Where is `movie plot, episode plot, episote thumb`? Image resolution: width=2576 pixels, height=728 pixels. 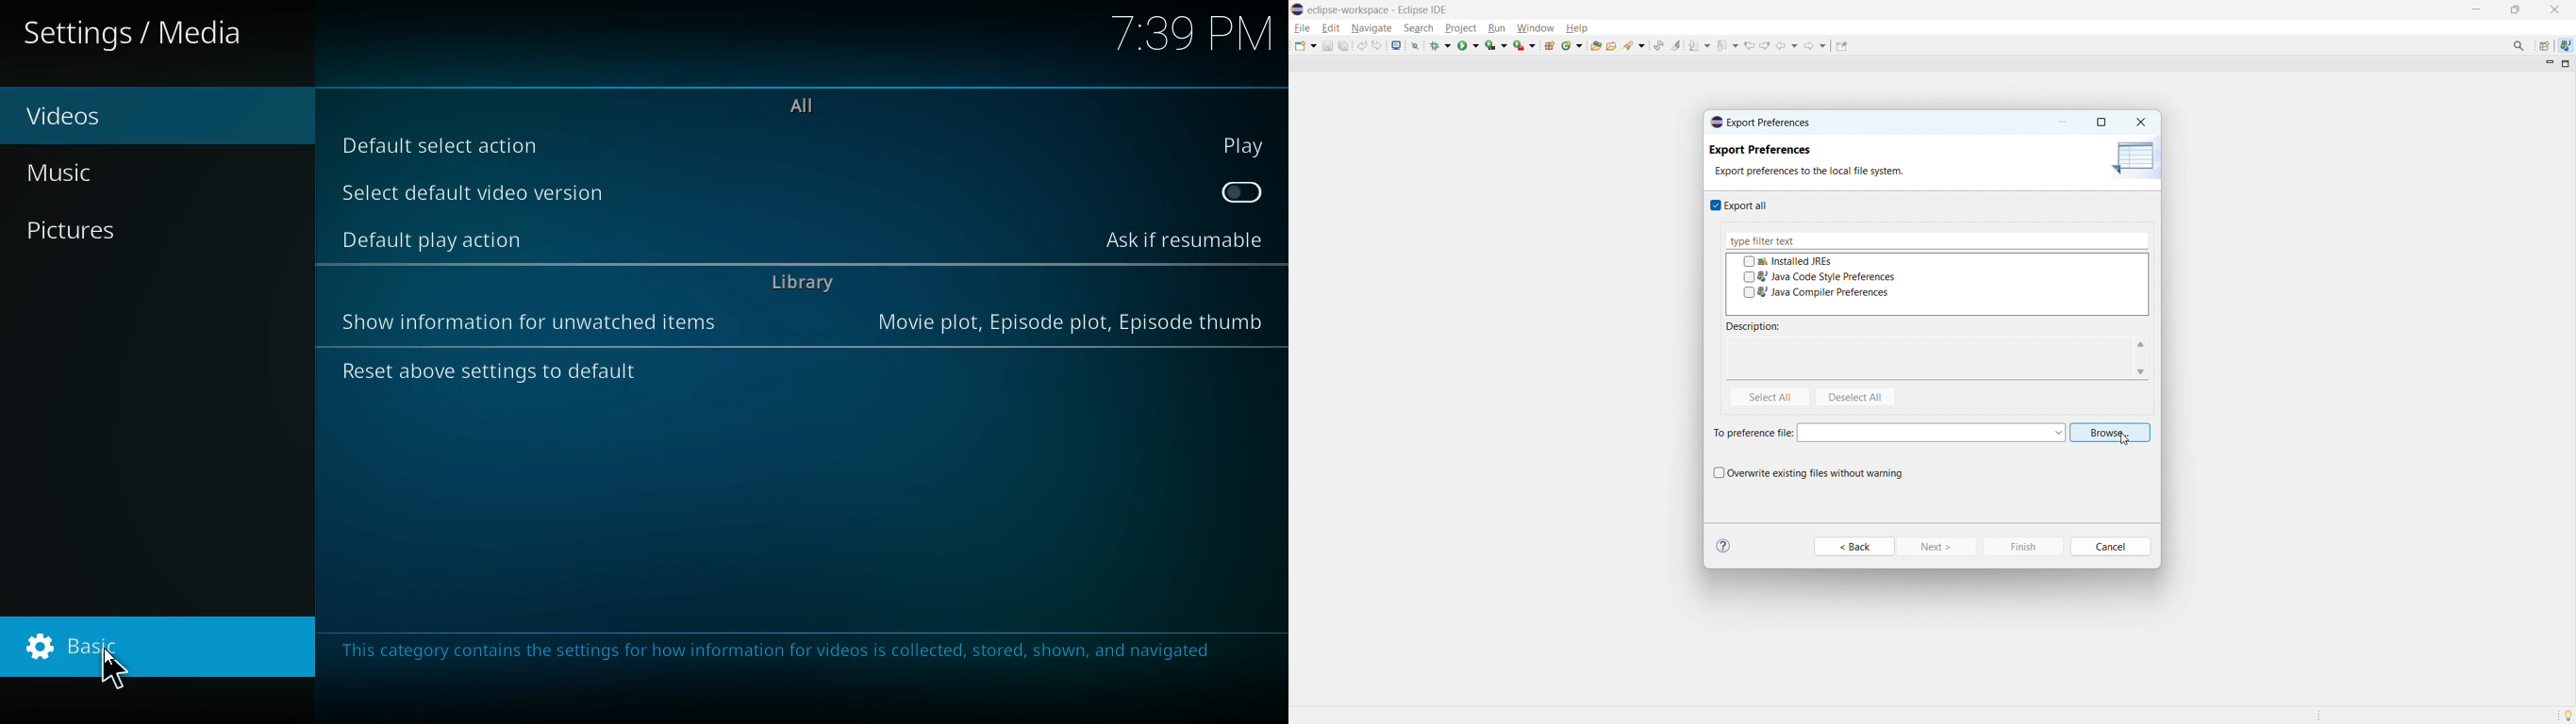
movie plot, episode plot, episote thumb is located at coordinates (1066, 321).